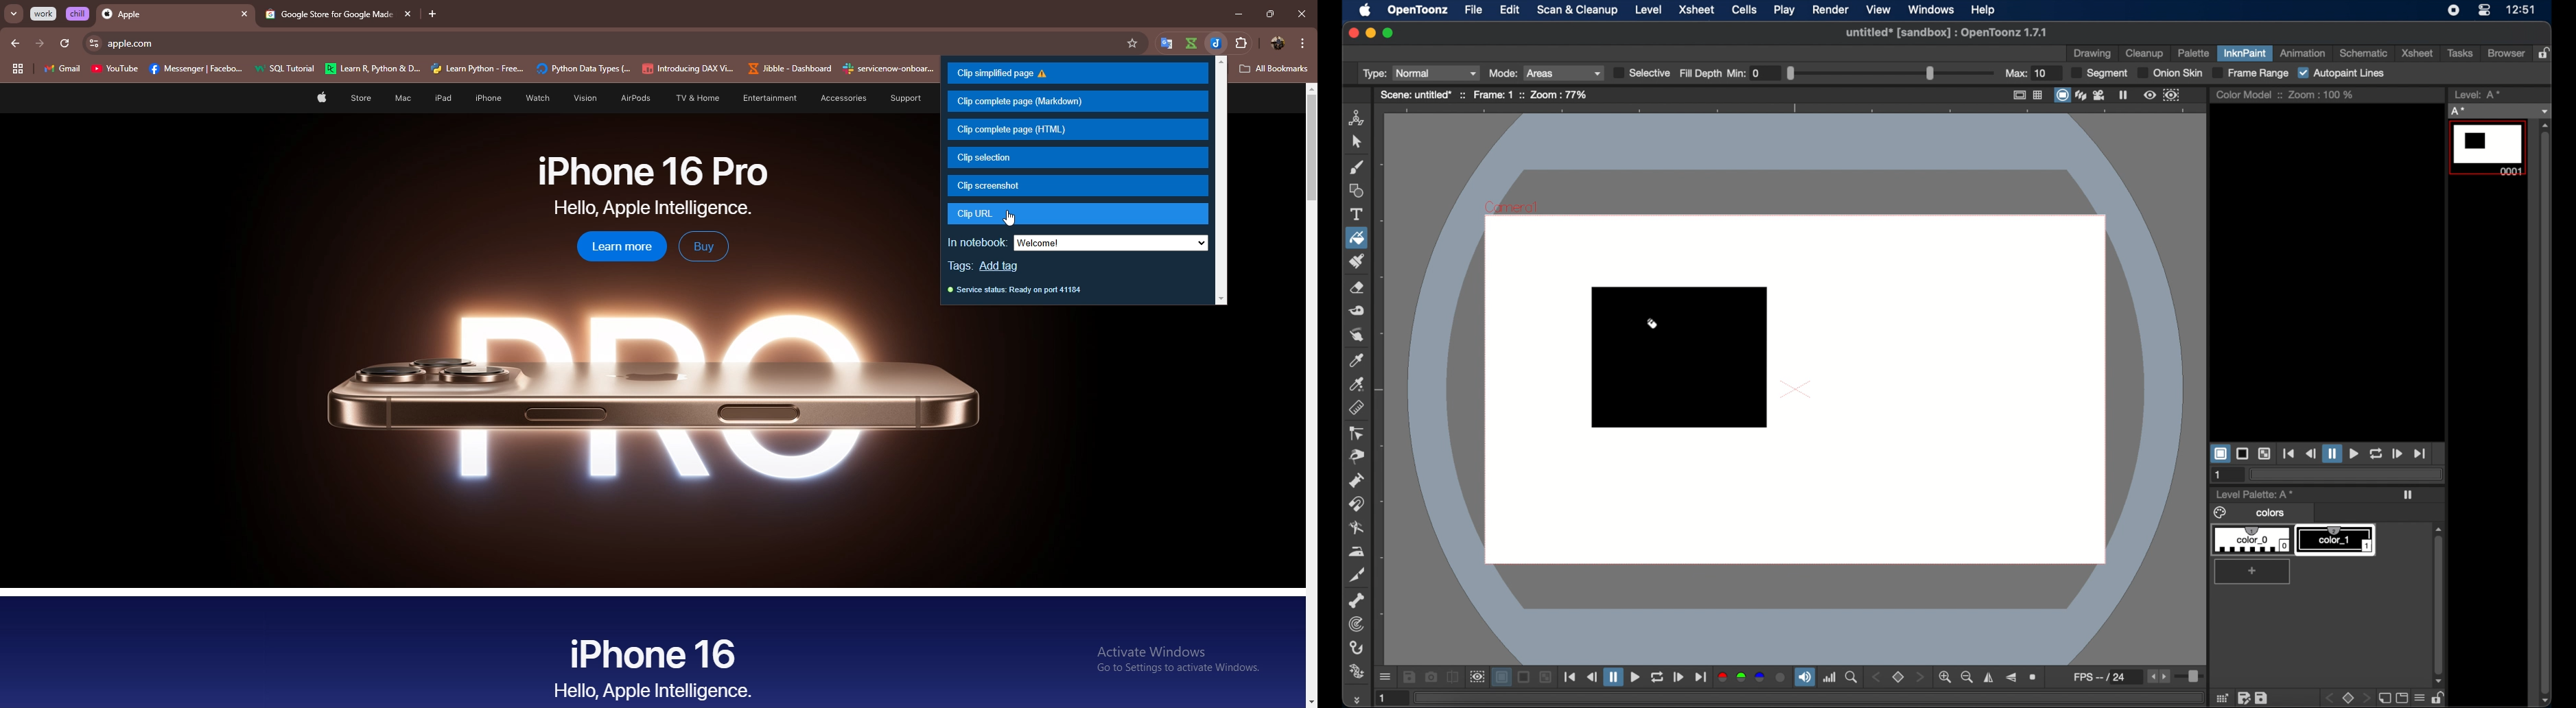  I want to click on close tab, so click(244, 15).